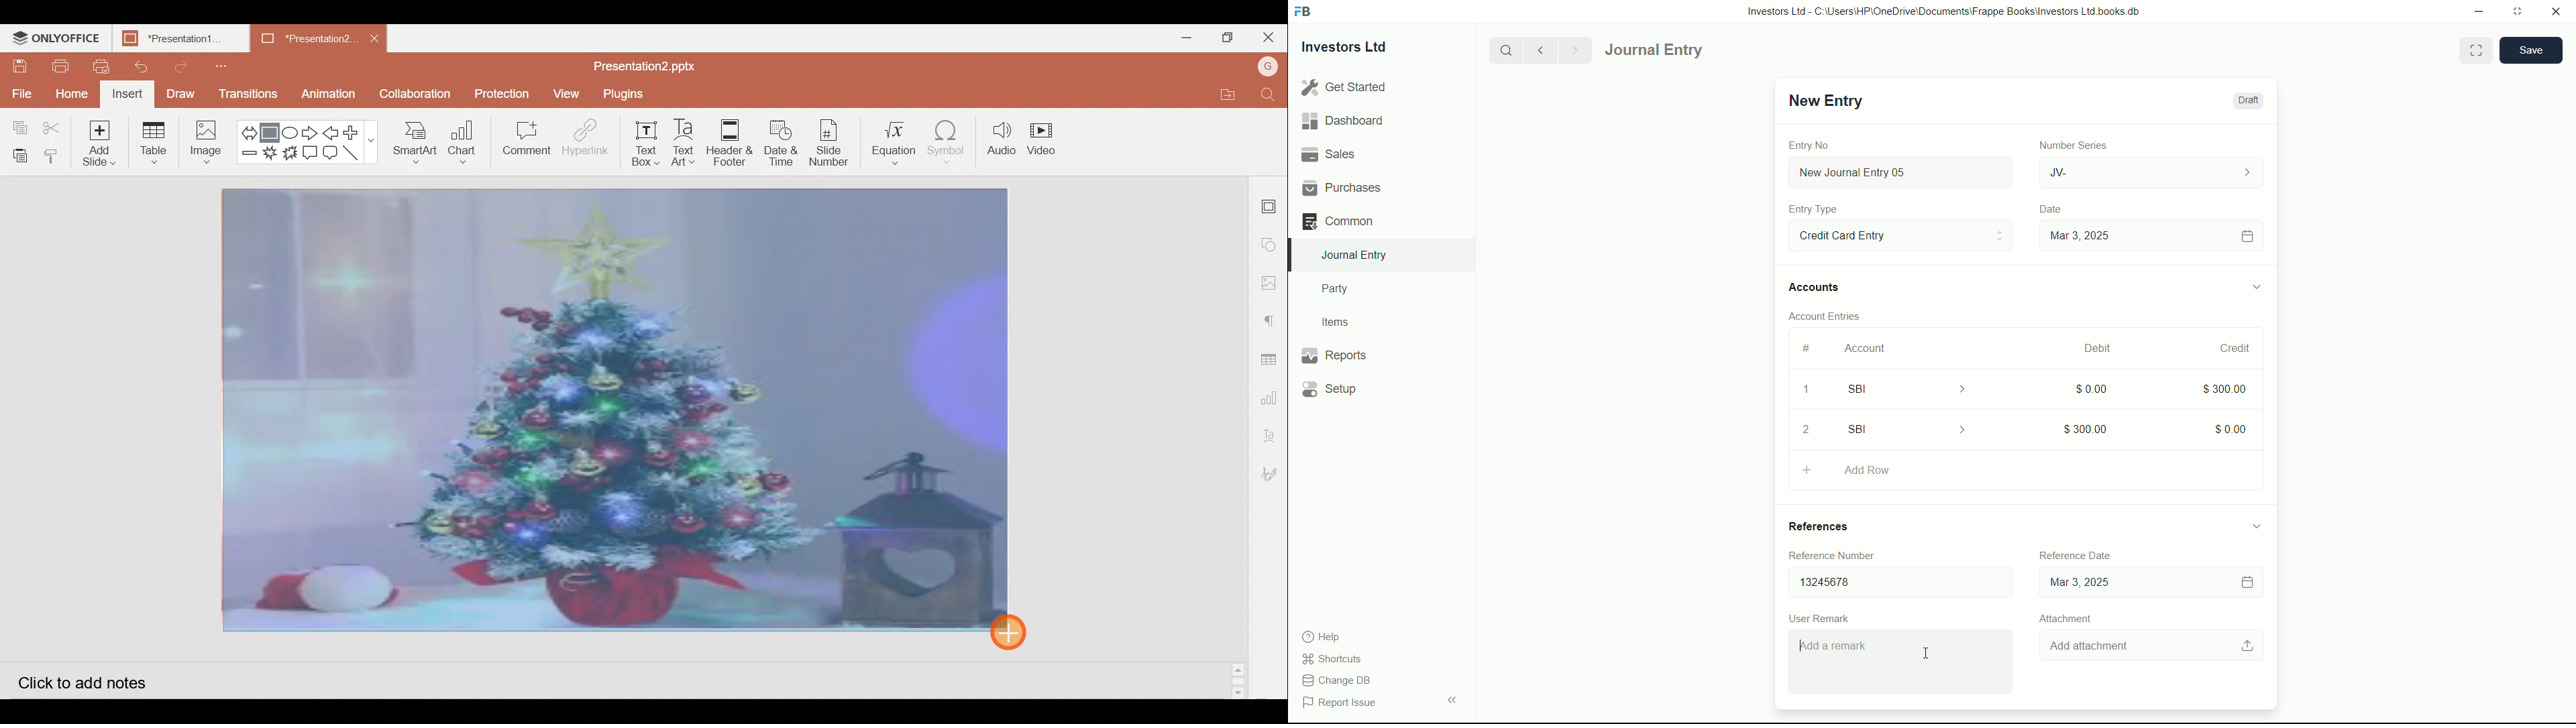 This screenshot has width=2576, height=728. Describe the element at coordinates (92, 678) in the screenshot. I see `Click to add notes` at that location.